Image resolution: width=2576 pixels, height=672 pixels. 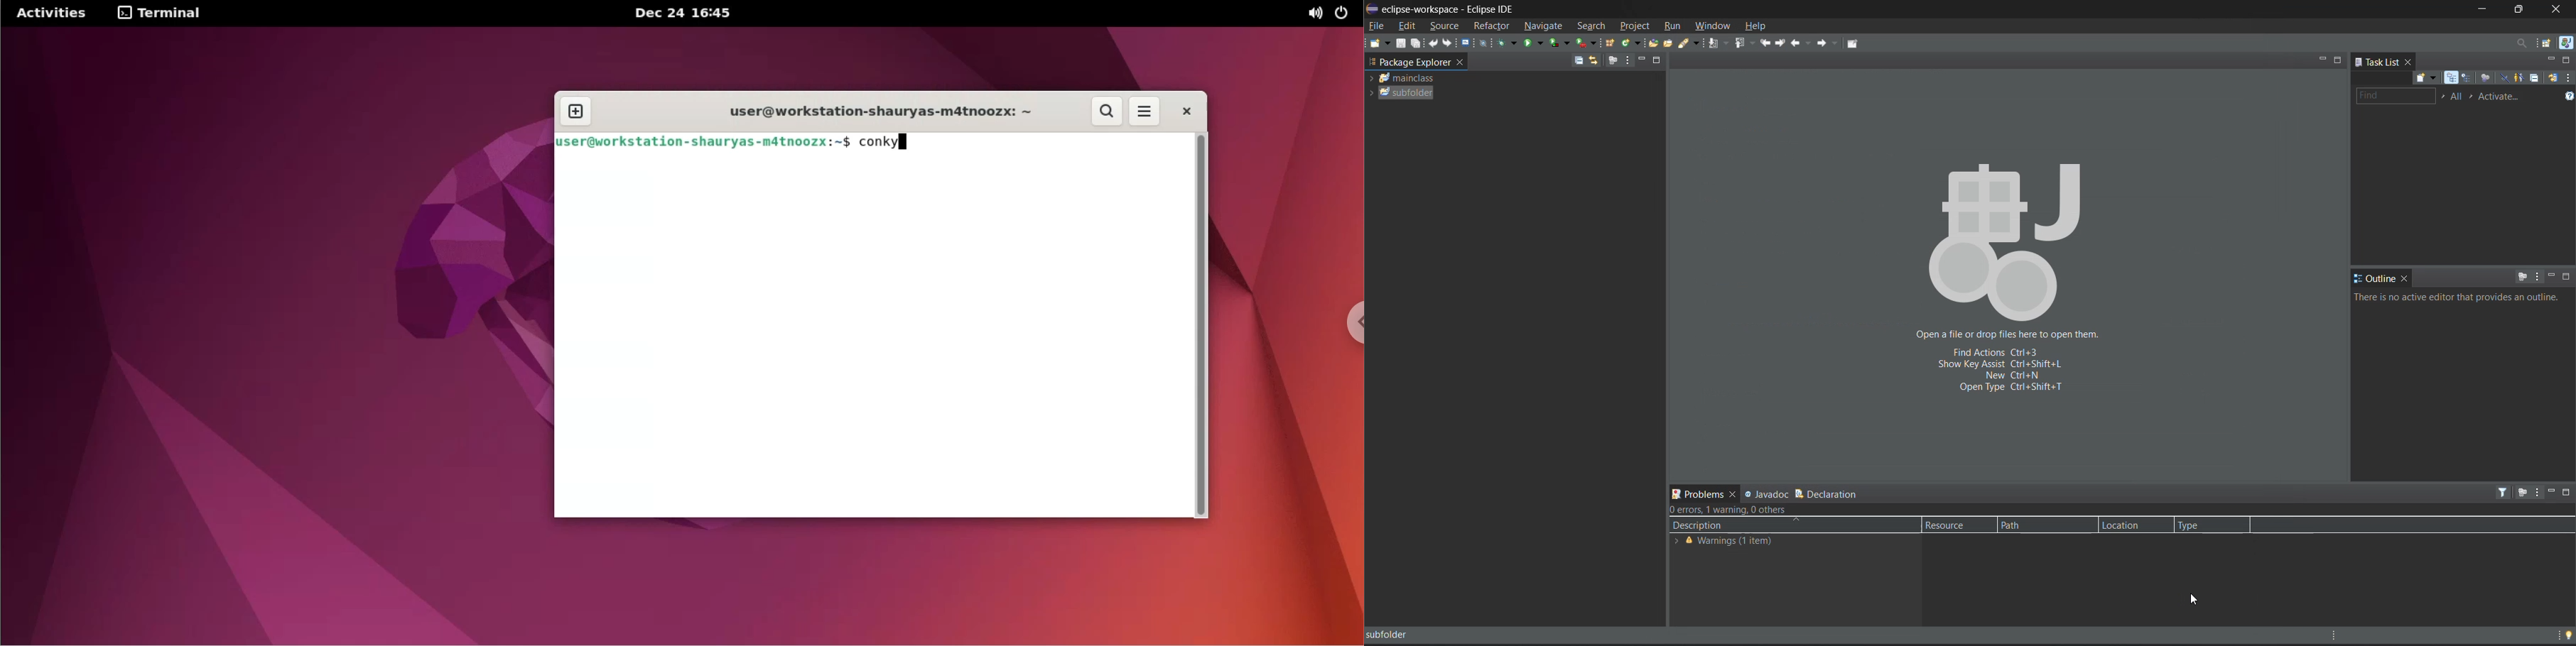 What do you see at coordinates (1632, 42) in the screenshot?
I see `new java class` at bounding box center [1632, 42].